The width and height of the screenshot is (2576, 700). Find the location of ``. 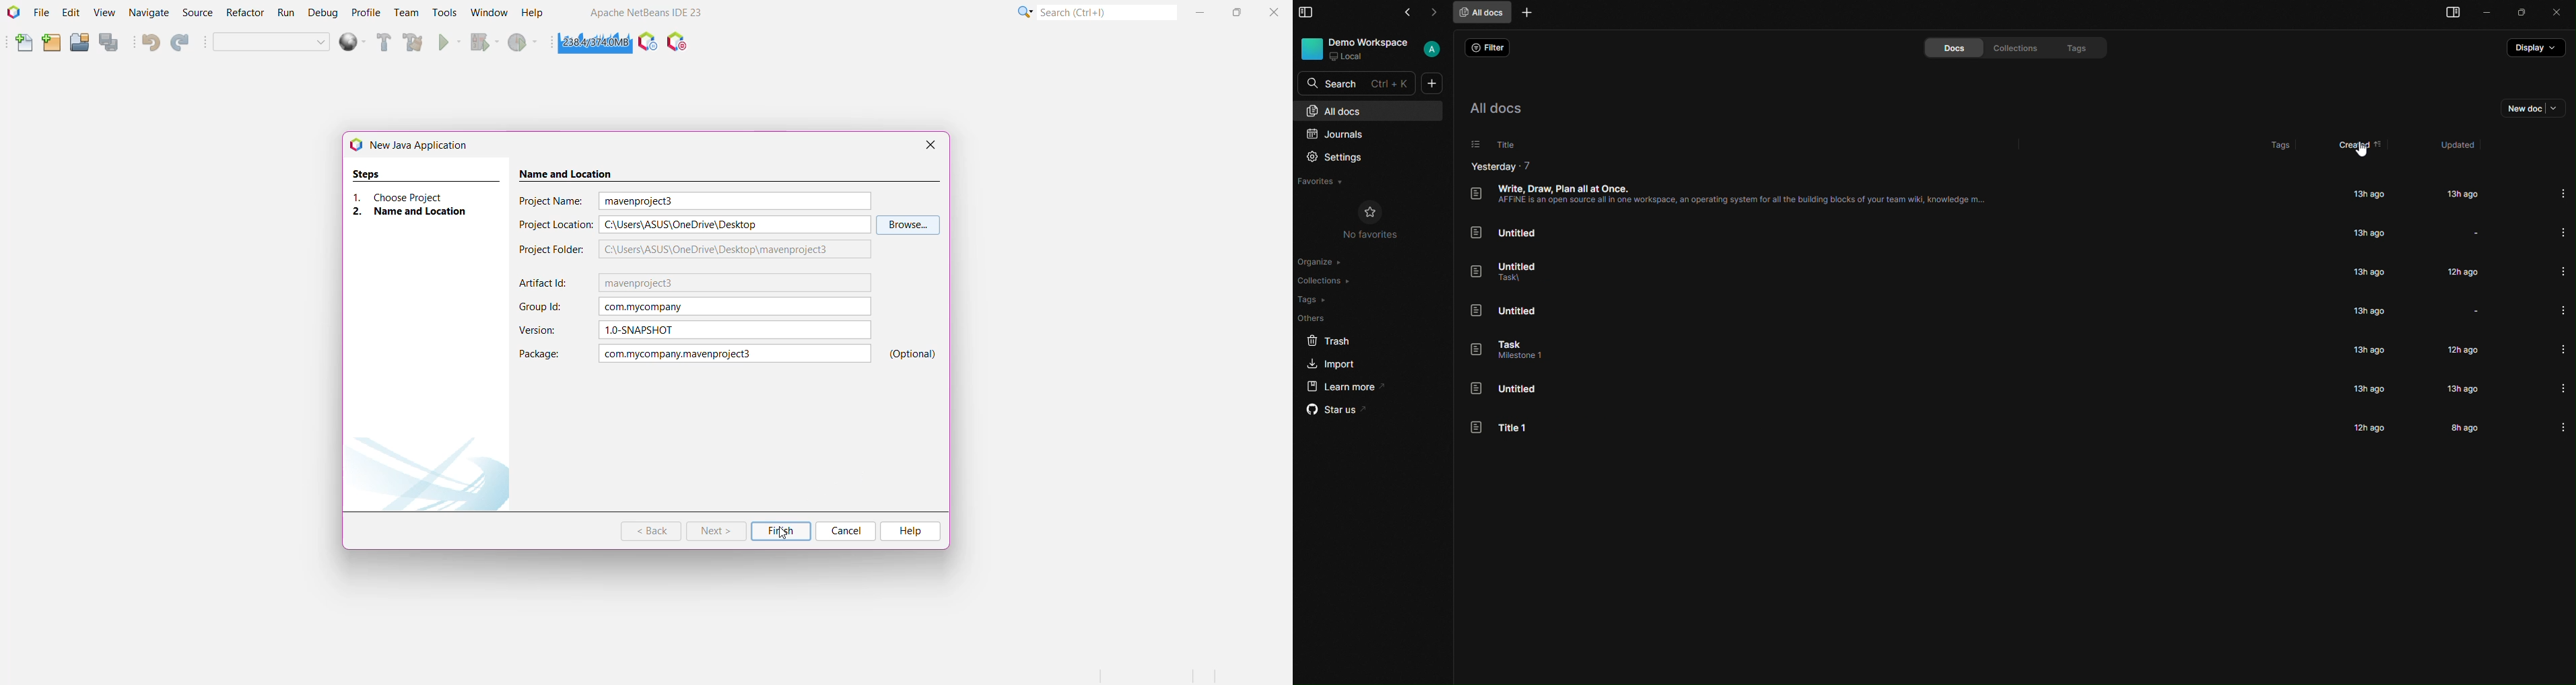

 is located at coordinates (1503, 388).